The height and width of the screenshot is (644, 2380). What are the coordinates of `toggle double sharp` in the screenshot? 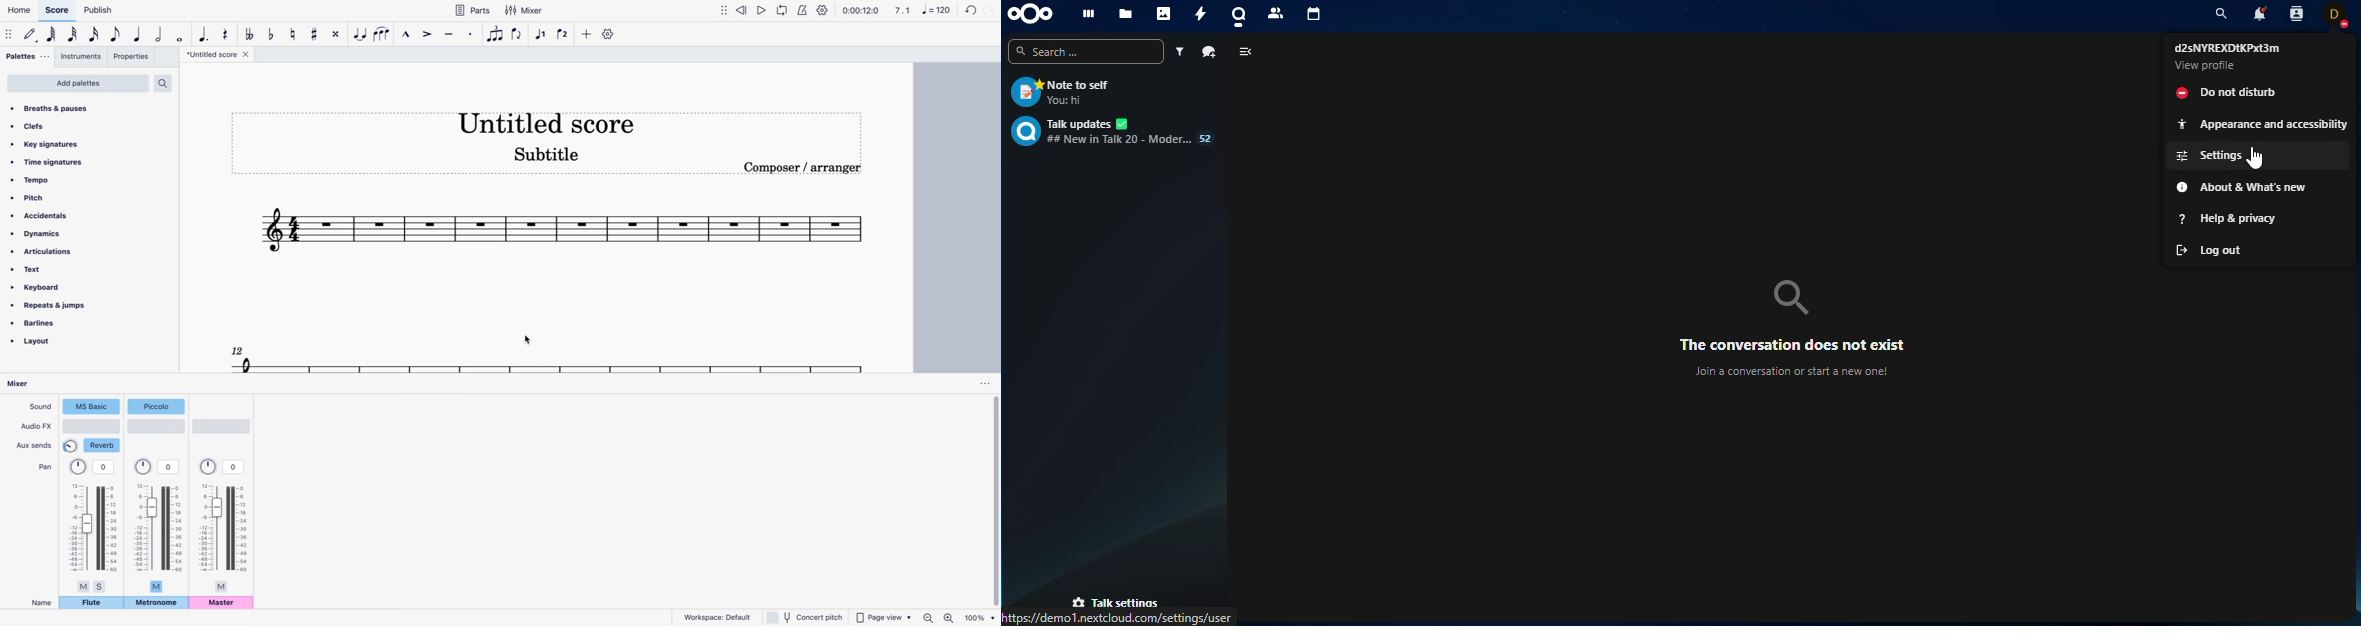 It's located at (336, 35).